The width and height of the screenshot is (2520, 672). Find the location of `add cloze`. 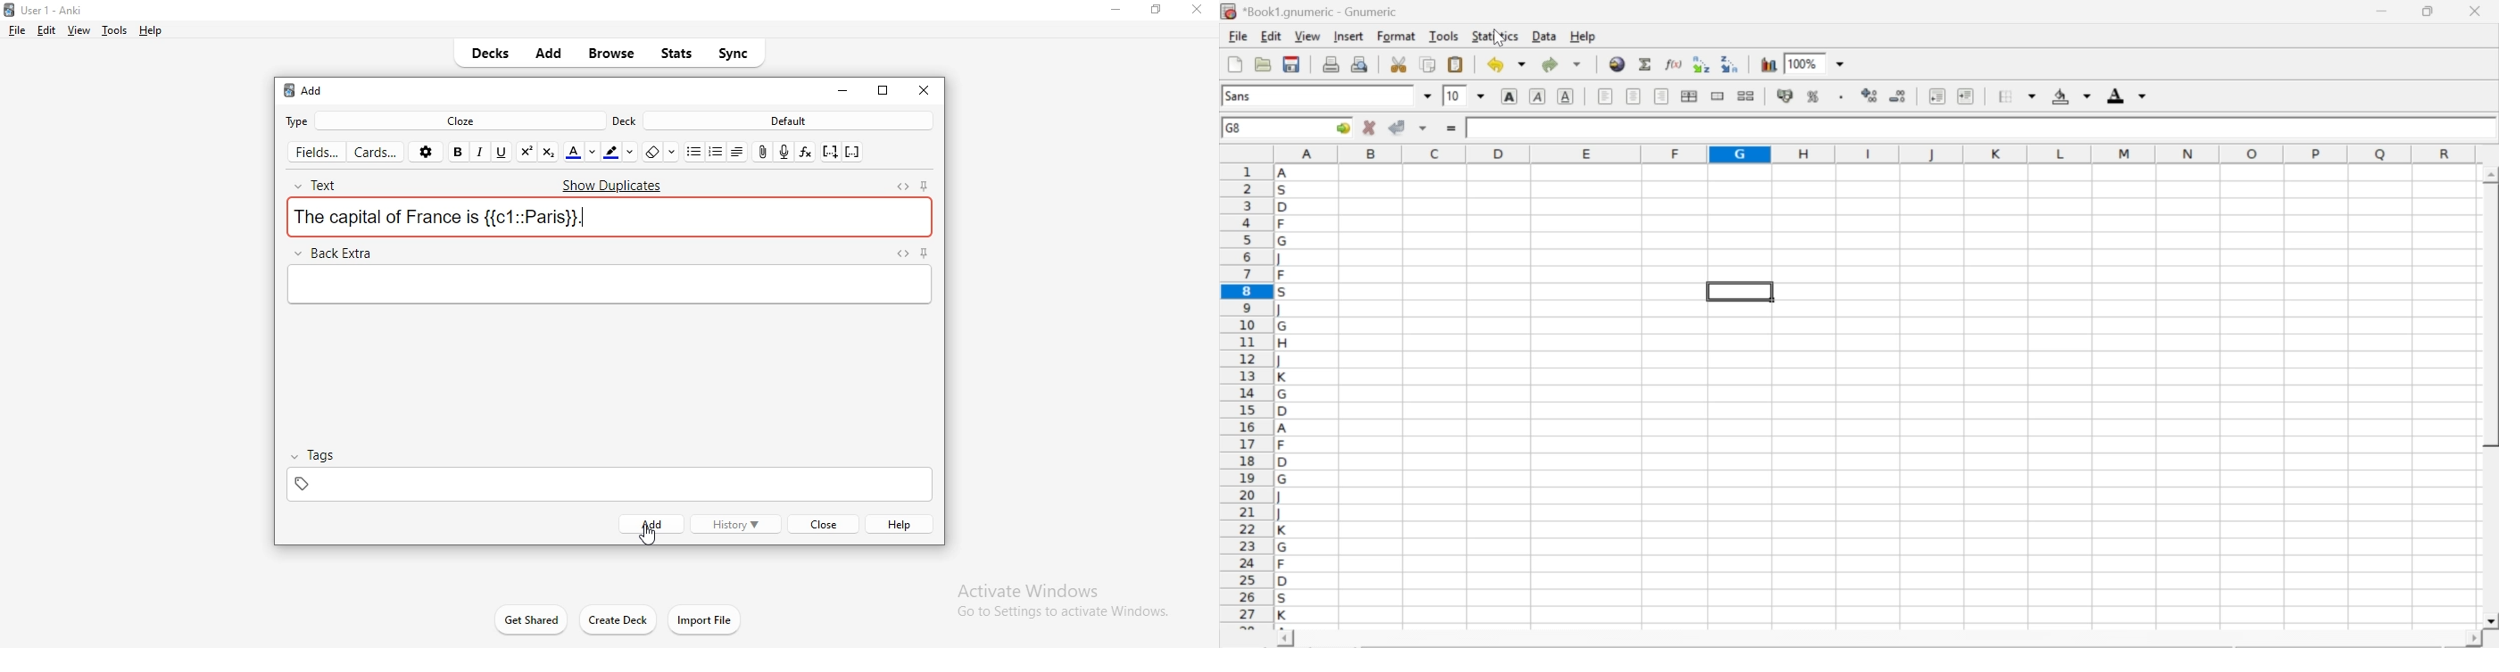

add cloze is located at coordinates (828, 154).